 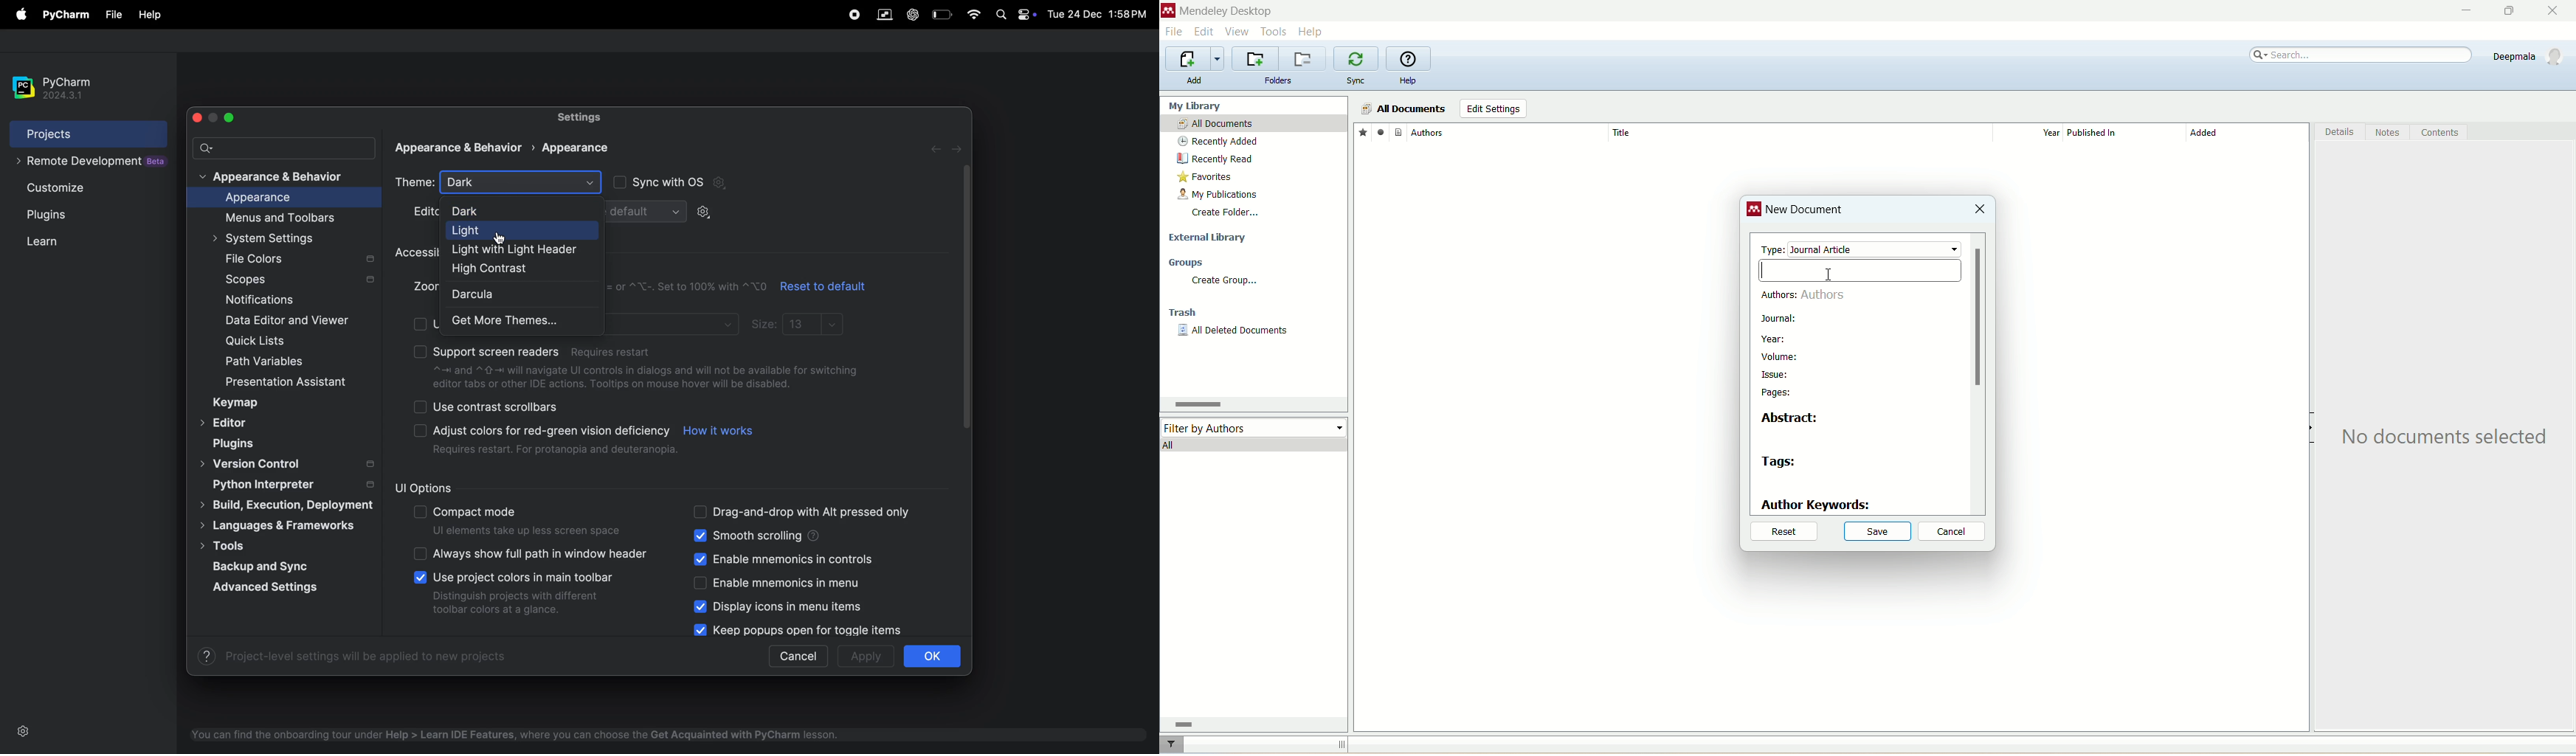 What do you see at coordinates (420, 510) in the screenshot?
I see `check boxes` at bounding box center [420, 510].